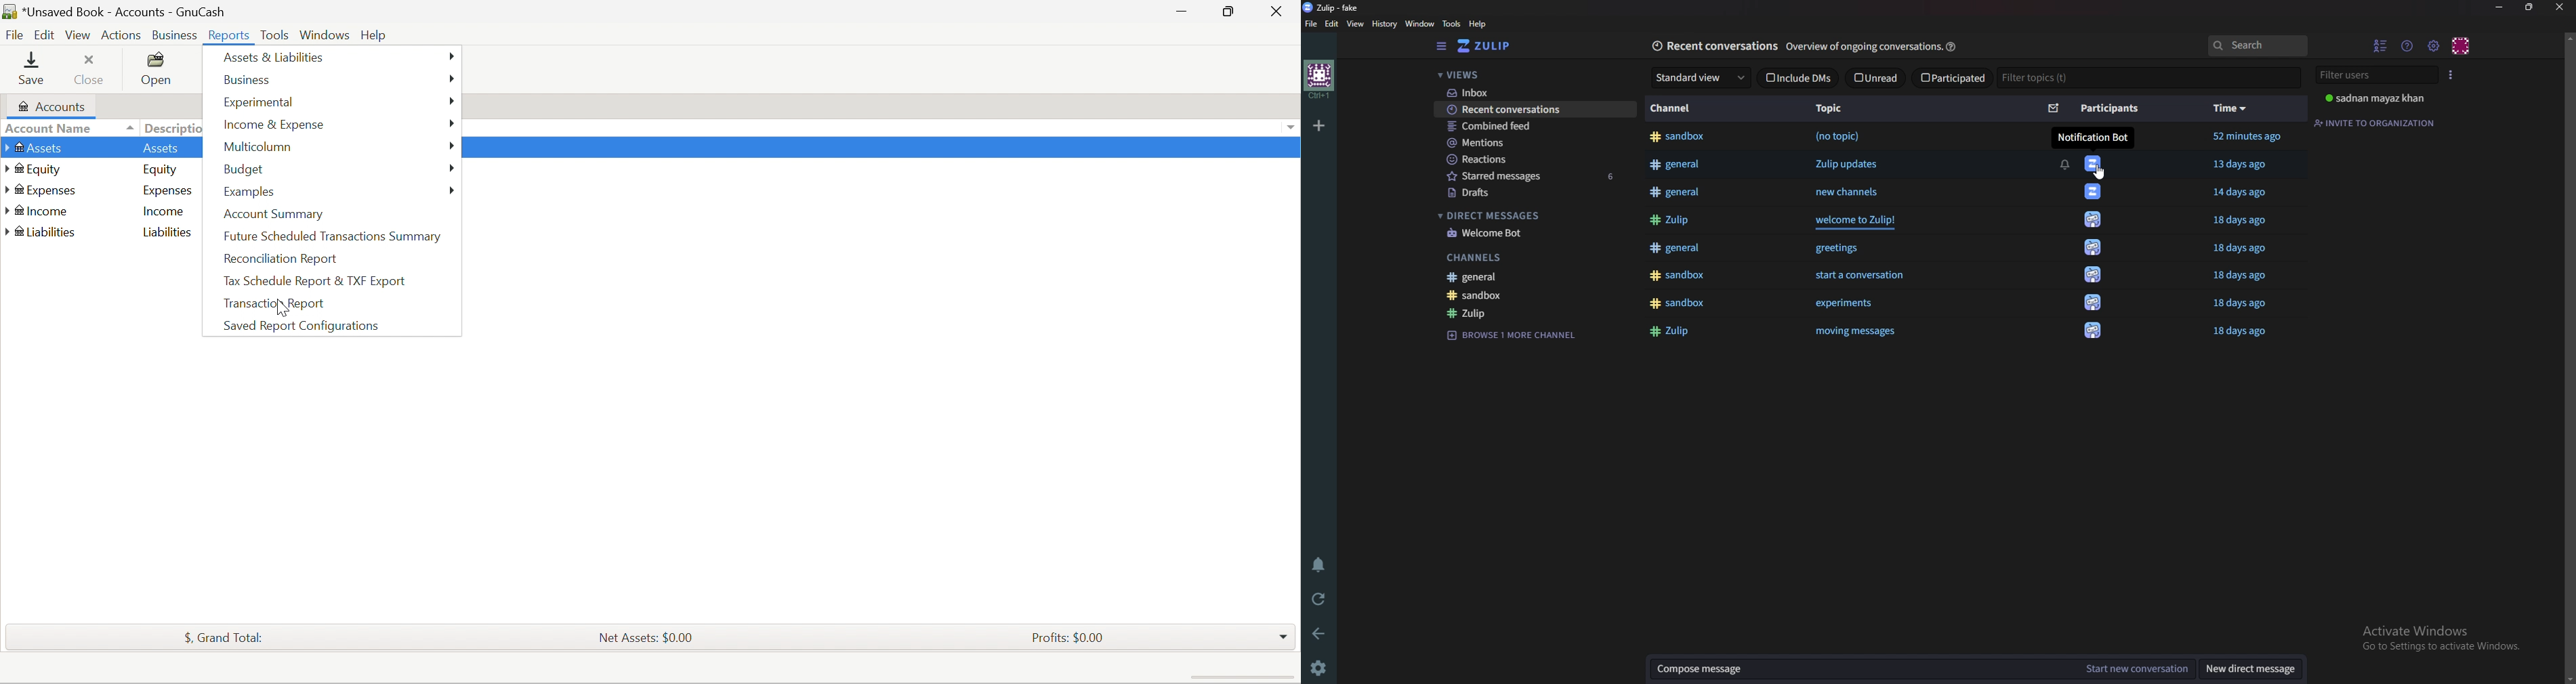 The height and width of the screenshot is (700, 2576). I want to click on Back, so click(1321, 634).